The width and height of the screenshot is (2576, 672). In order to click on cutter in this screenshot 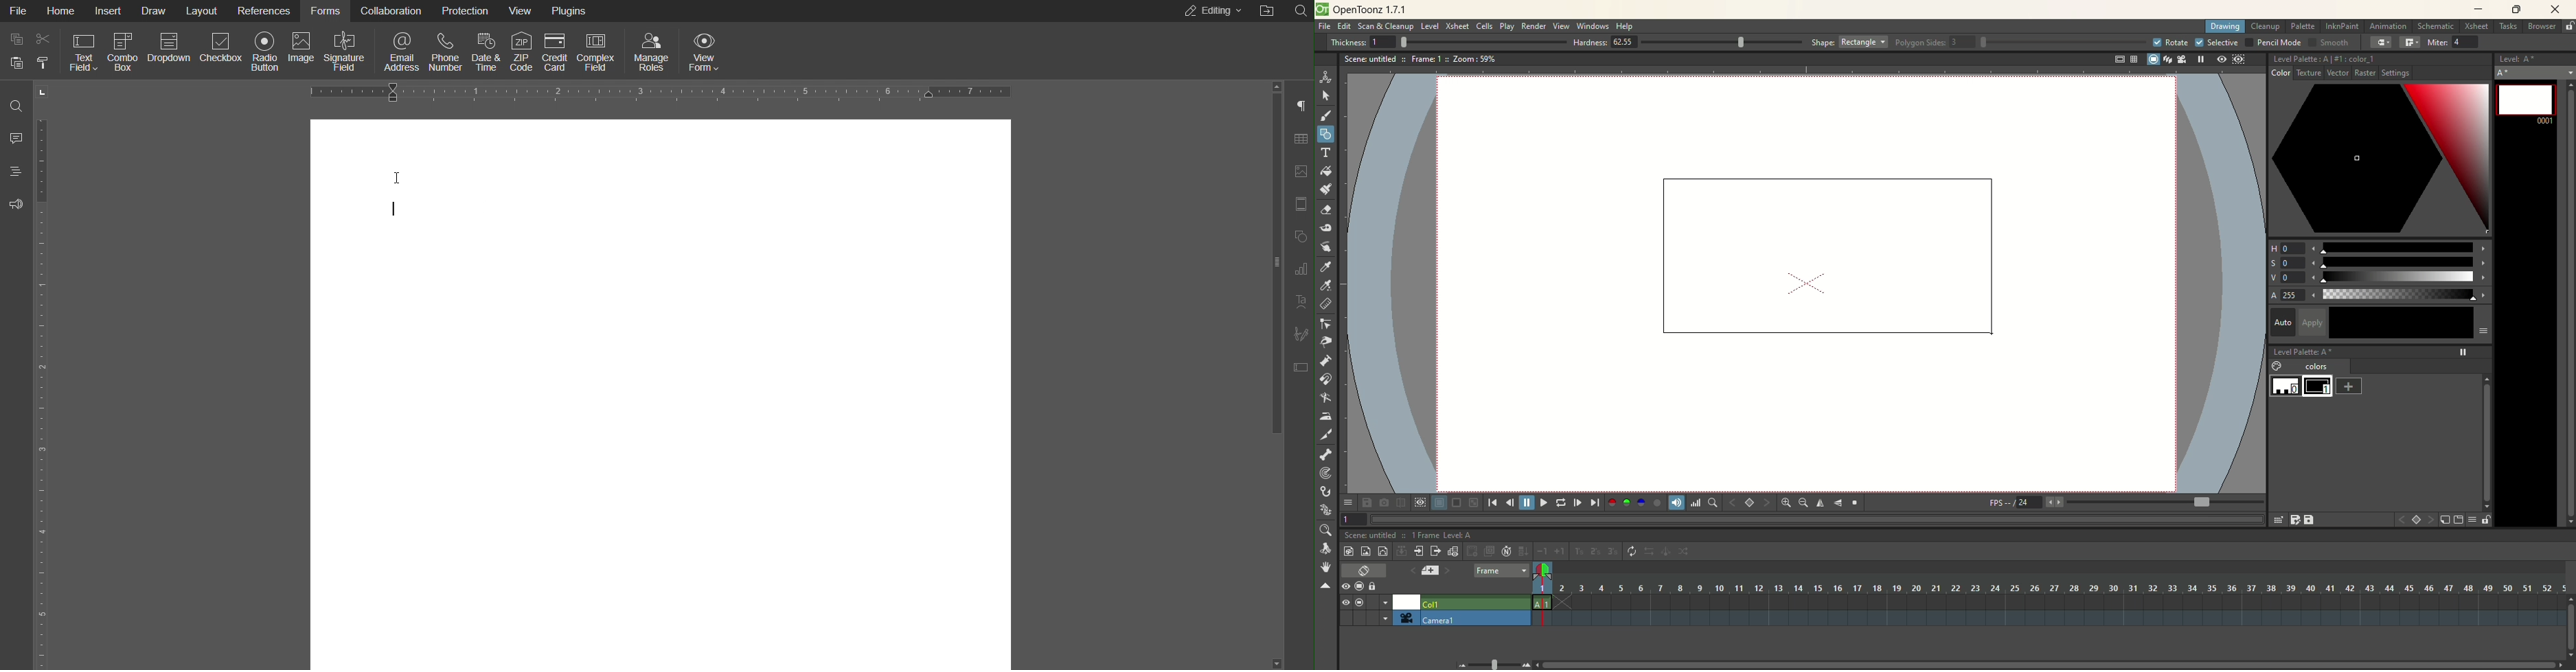, I will do `click(1328, 434)`.